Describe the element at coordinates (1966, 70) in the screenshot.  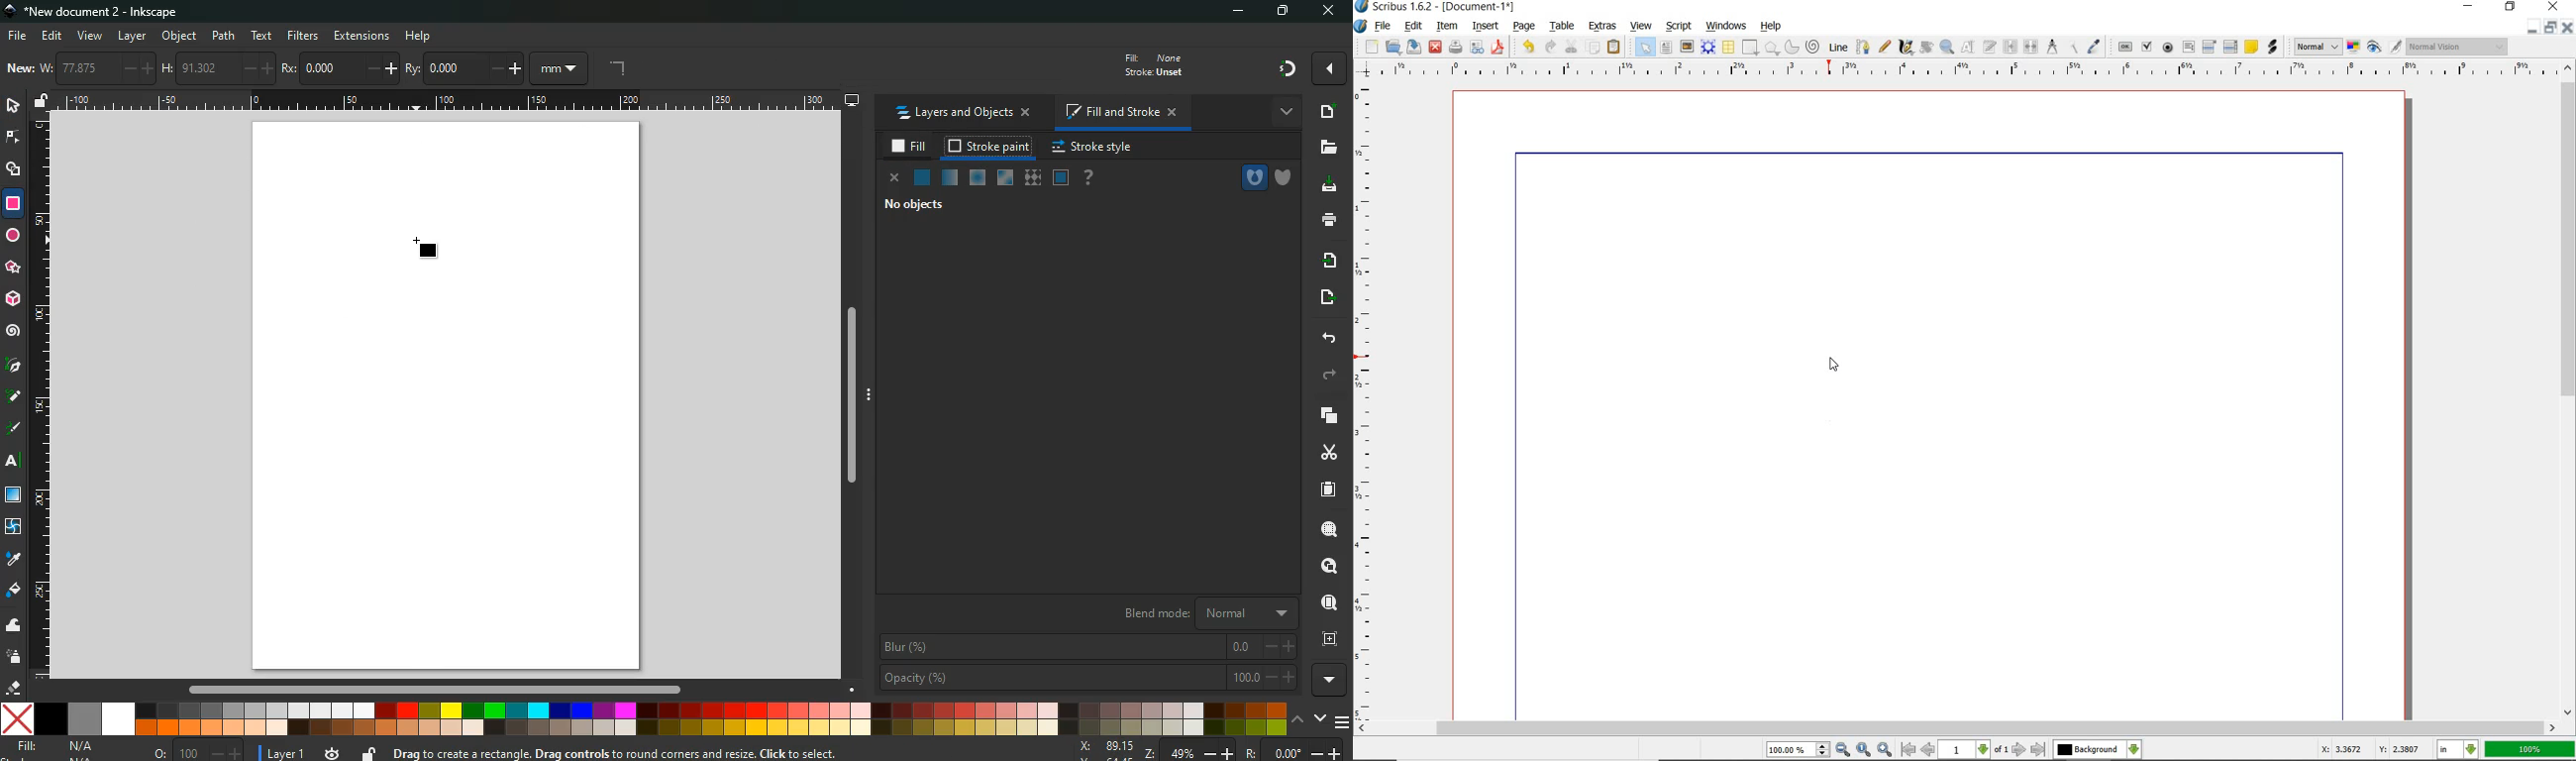
I see `Horizontal Margin` at that location.